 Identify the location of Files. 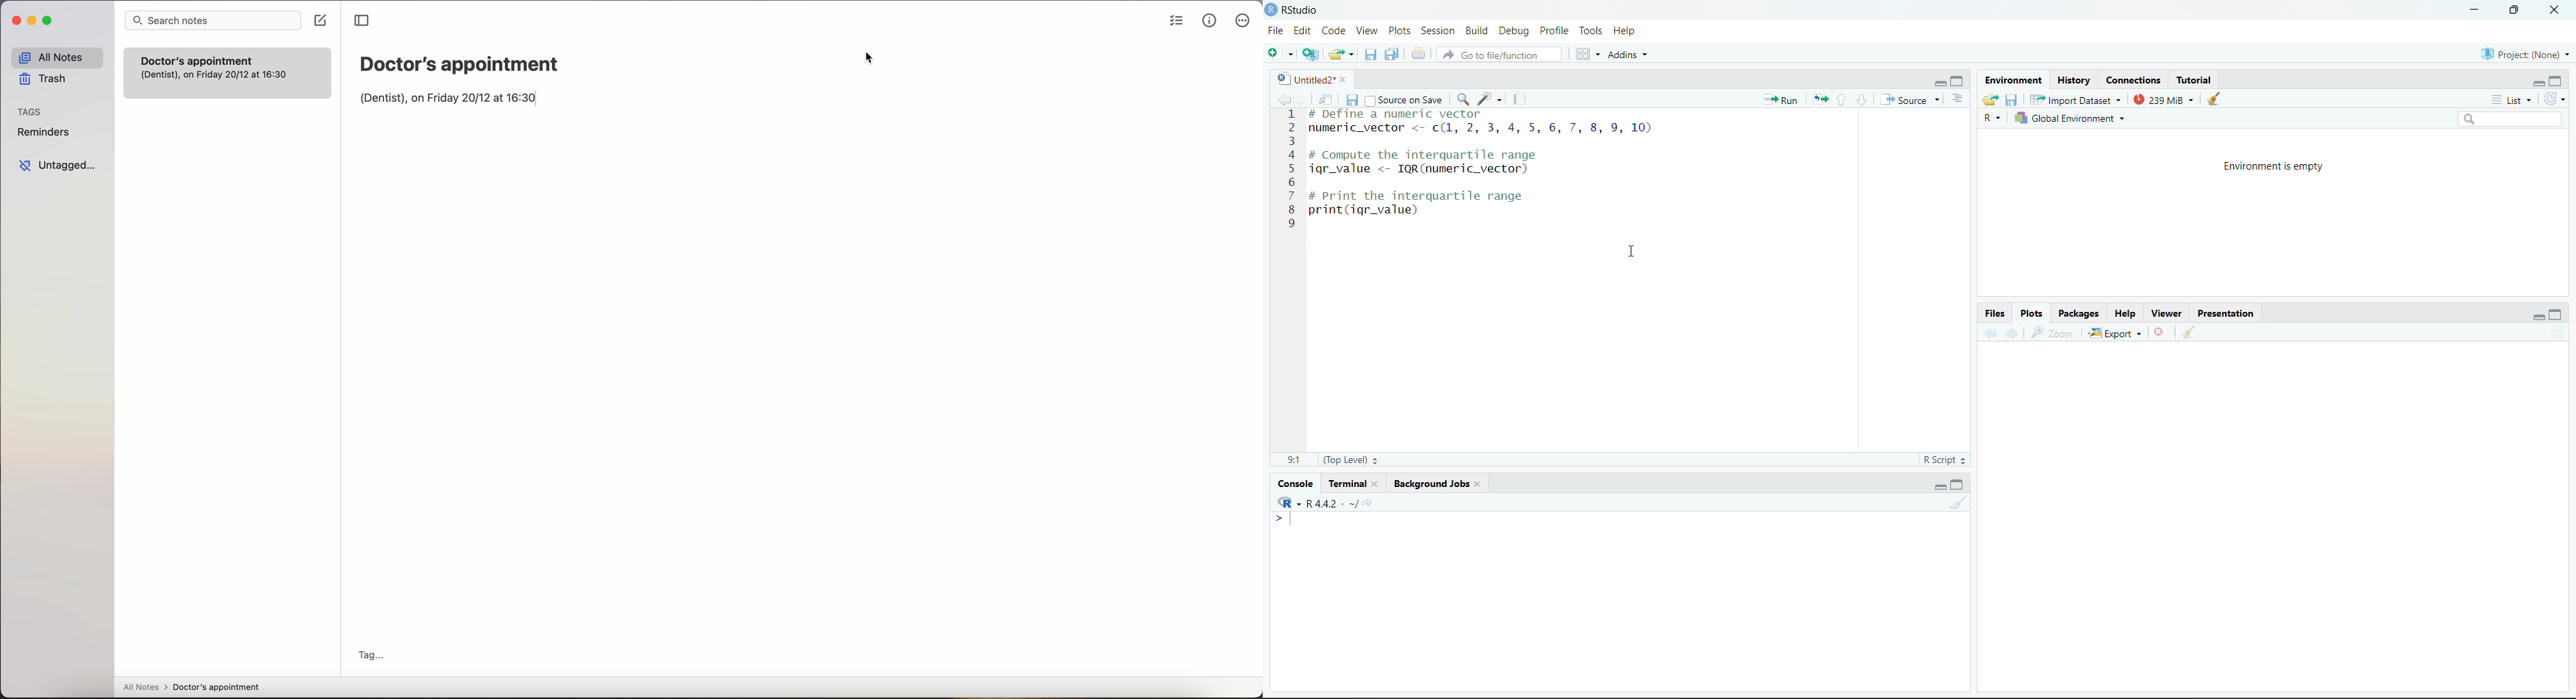
(1995, 312).